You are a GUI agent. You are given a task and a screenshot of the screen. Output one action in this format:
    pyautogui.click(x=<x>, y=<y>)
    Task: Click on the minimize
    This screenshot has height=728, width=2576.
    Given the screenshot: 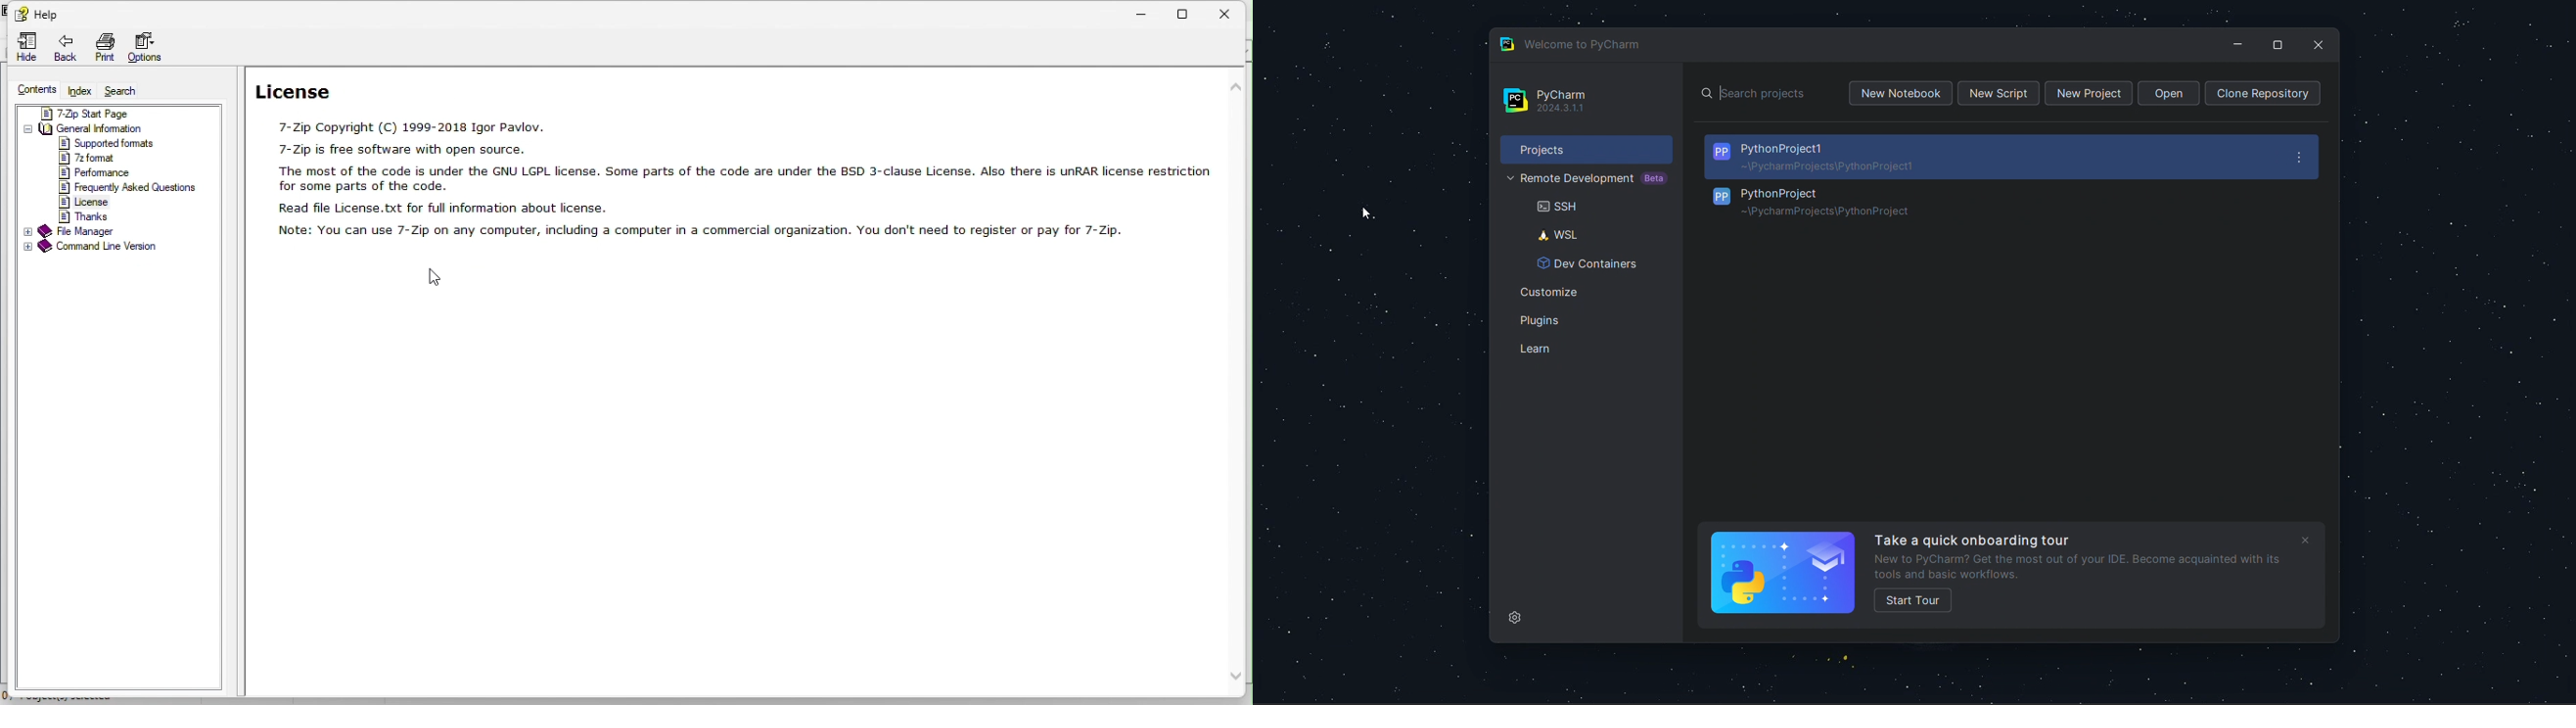 What is the action you would take?
    pyautogui.click(x=2238, y=46)
    